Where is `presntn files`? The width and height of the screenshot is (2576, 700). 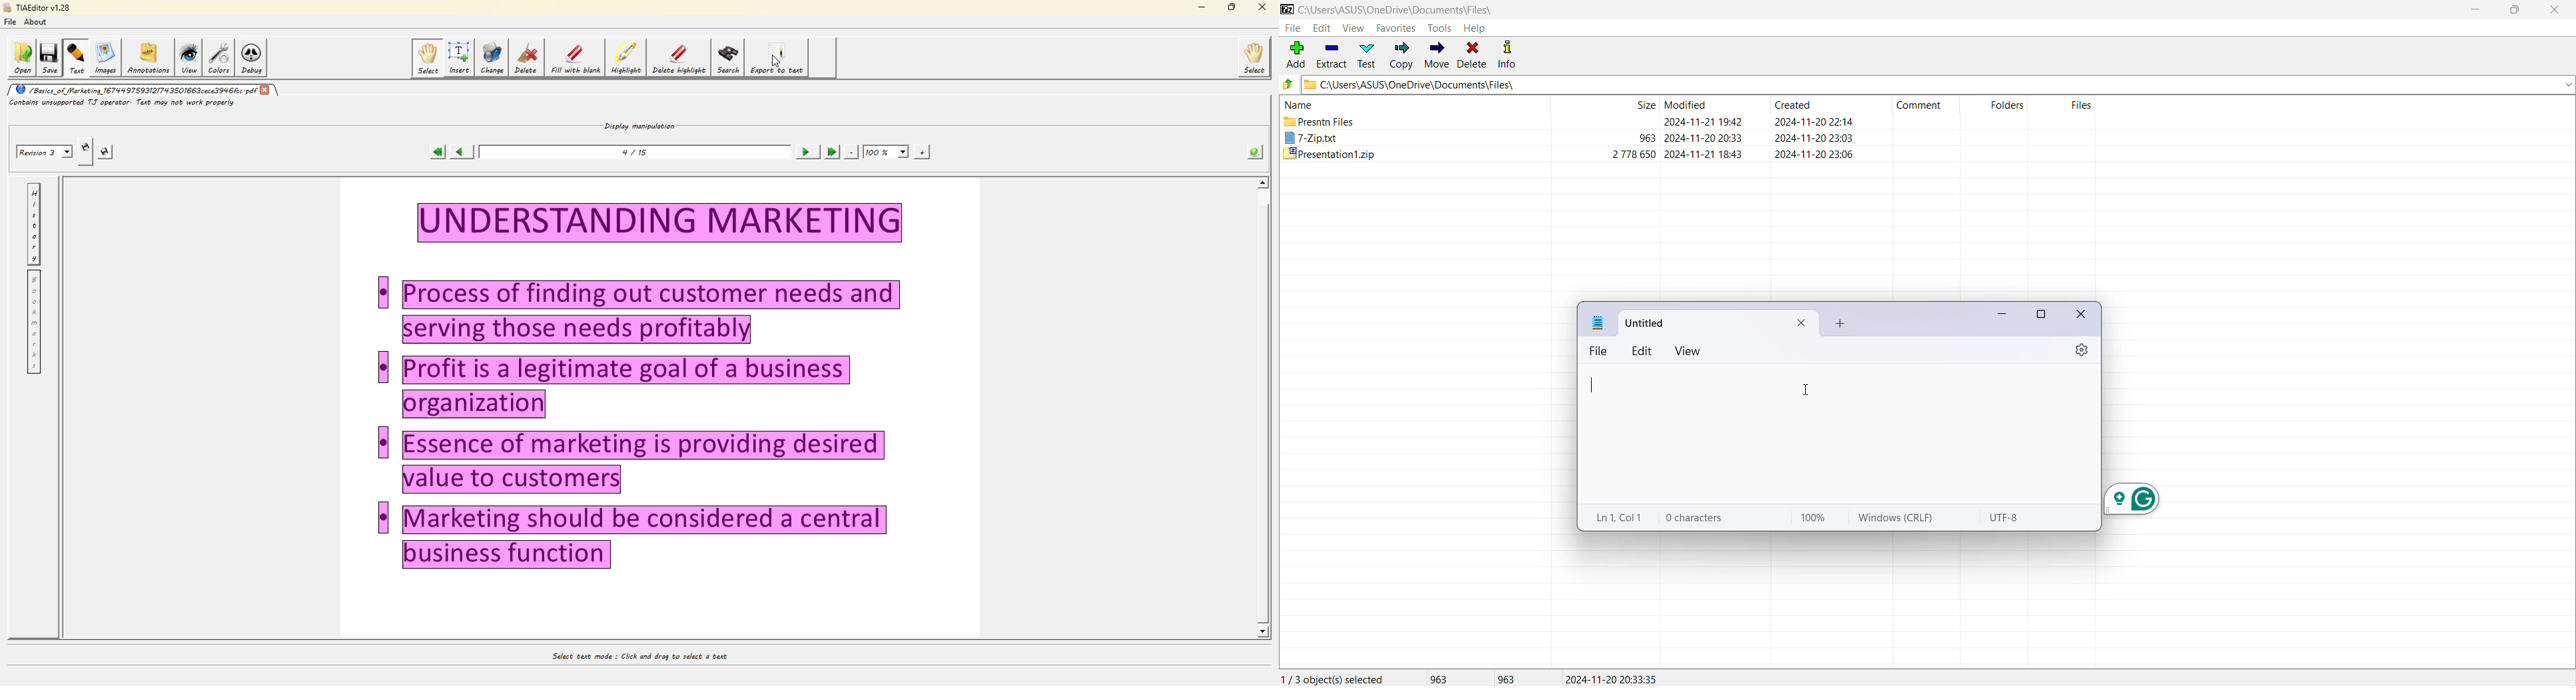
presntn files is located at coordinates (1319, 121).